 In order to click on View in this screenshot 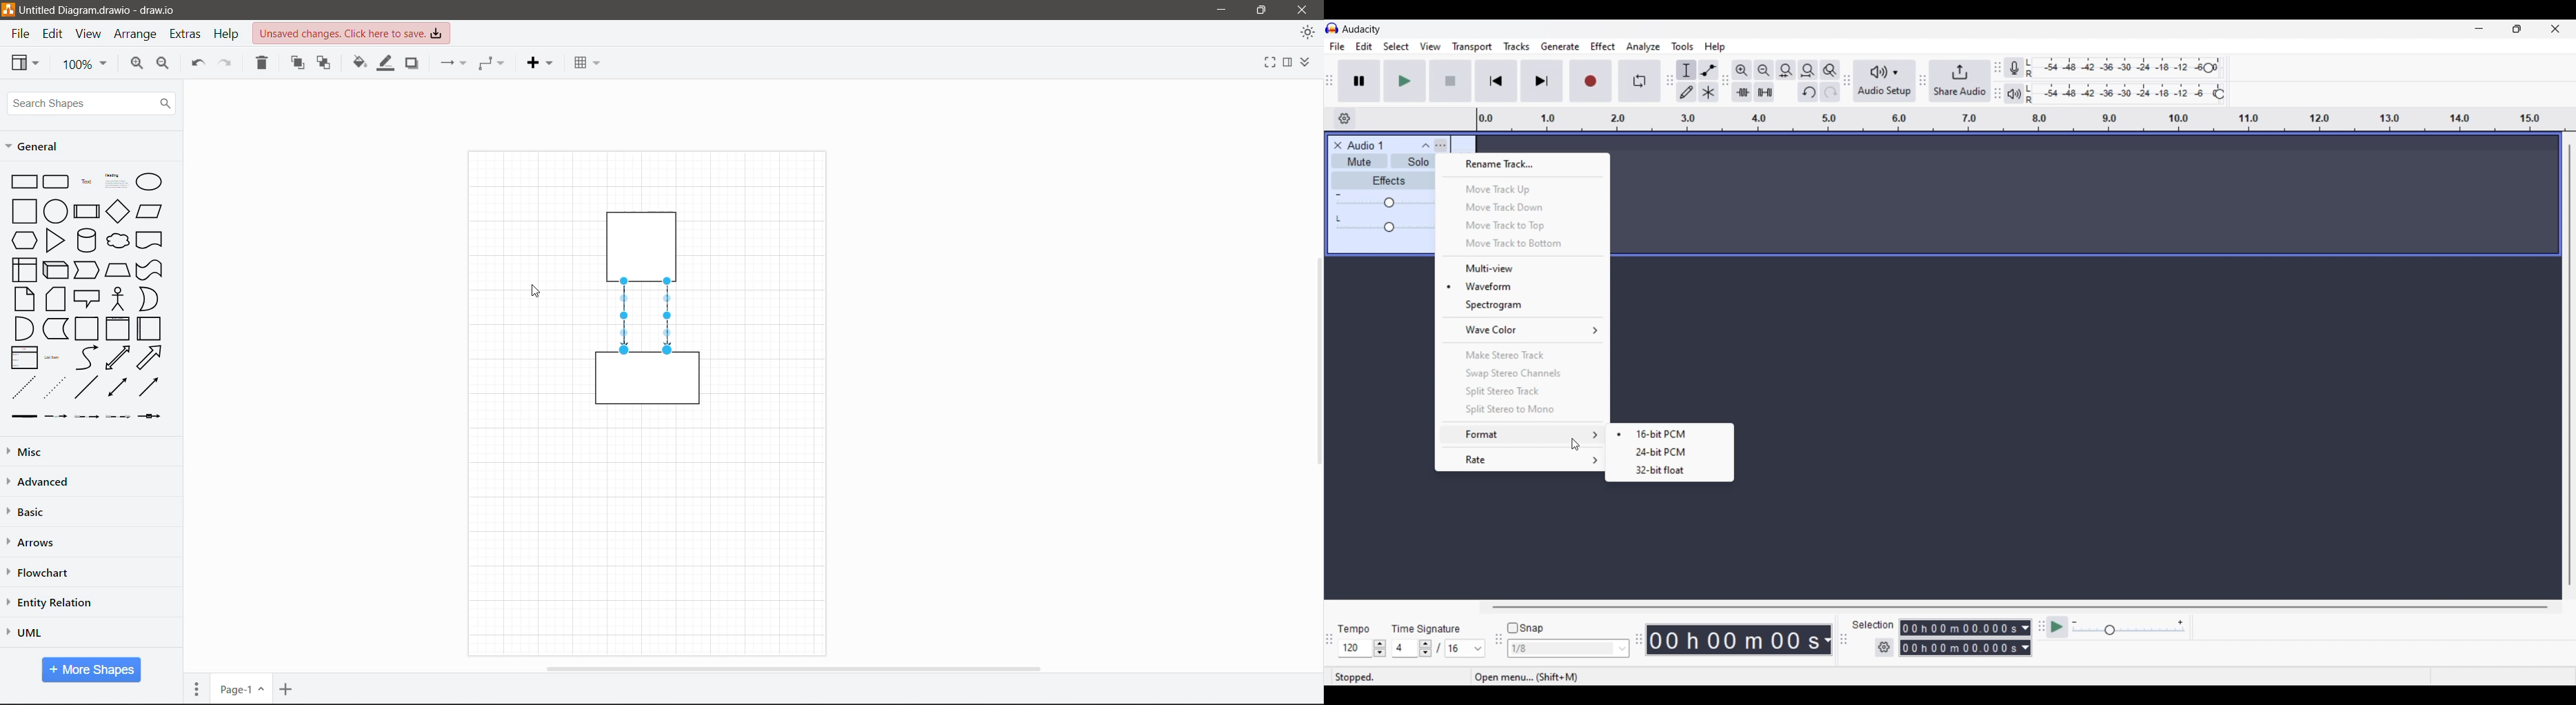, I will do `click(26, 62)`.